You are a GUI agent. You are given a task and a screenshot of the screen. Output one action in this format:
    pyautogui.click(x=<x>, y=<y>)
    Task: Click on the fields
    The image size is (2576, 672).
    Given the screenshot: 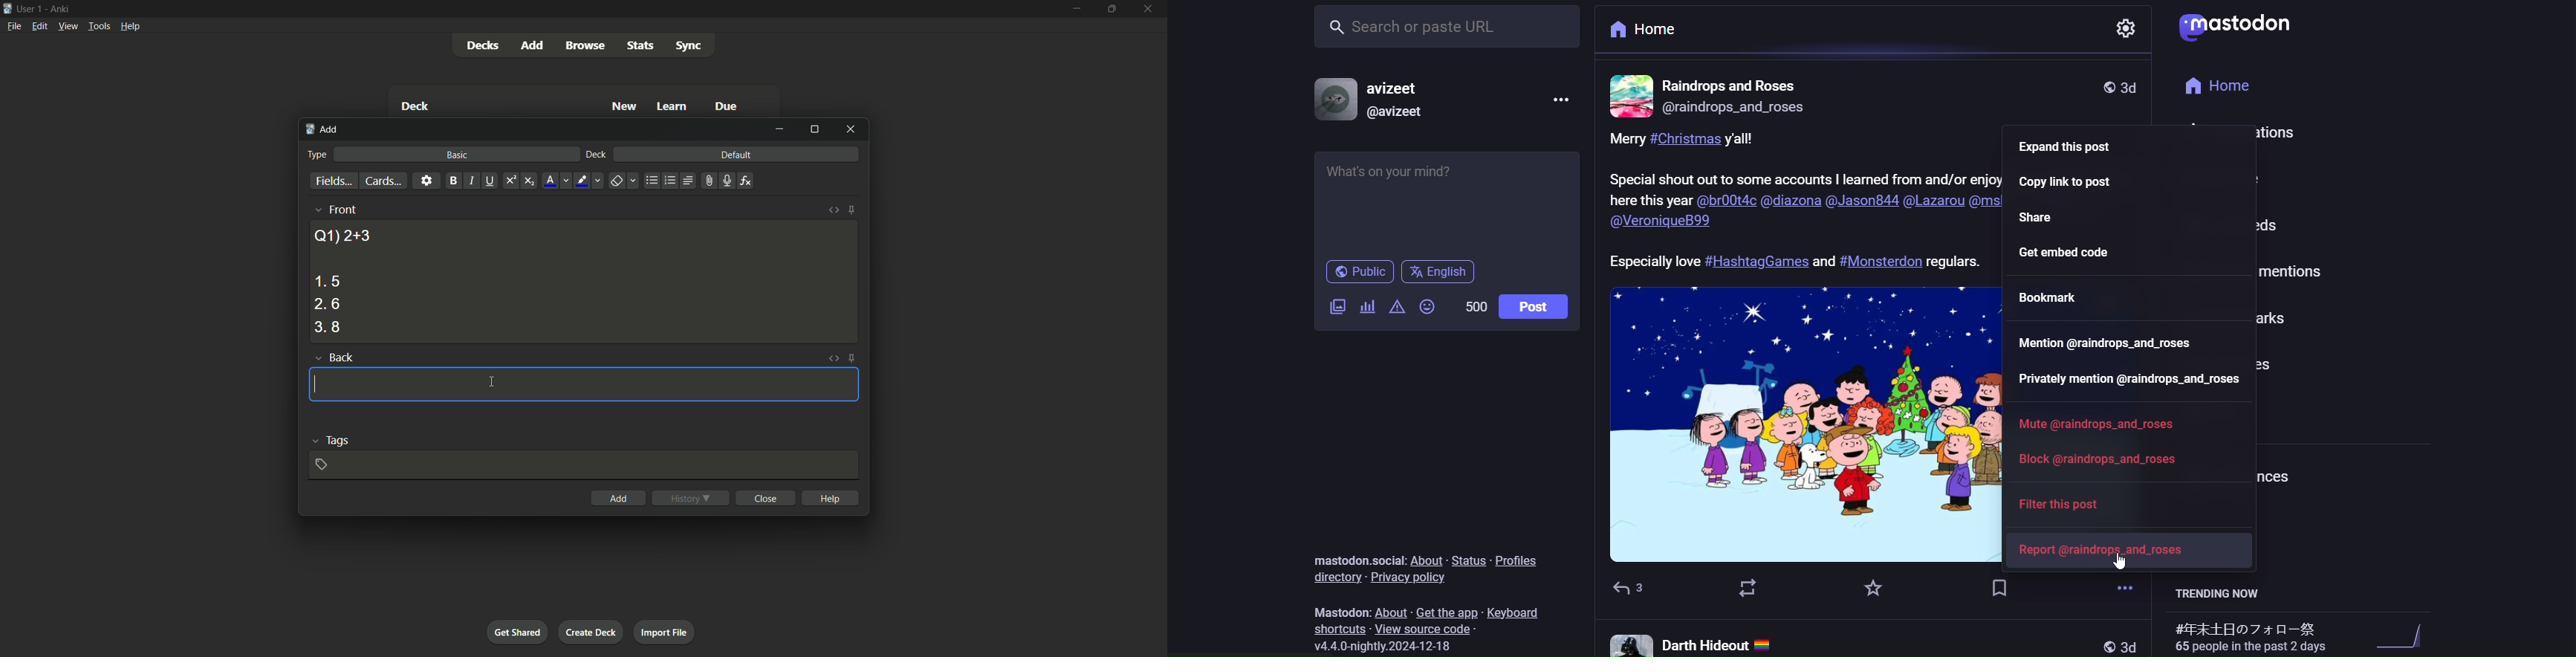 What is the action you would take?
    pyautogui.click(x=334, y=182)
    